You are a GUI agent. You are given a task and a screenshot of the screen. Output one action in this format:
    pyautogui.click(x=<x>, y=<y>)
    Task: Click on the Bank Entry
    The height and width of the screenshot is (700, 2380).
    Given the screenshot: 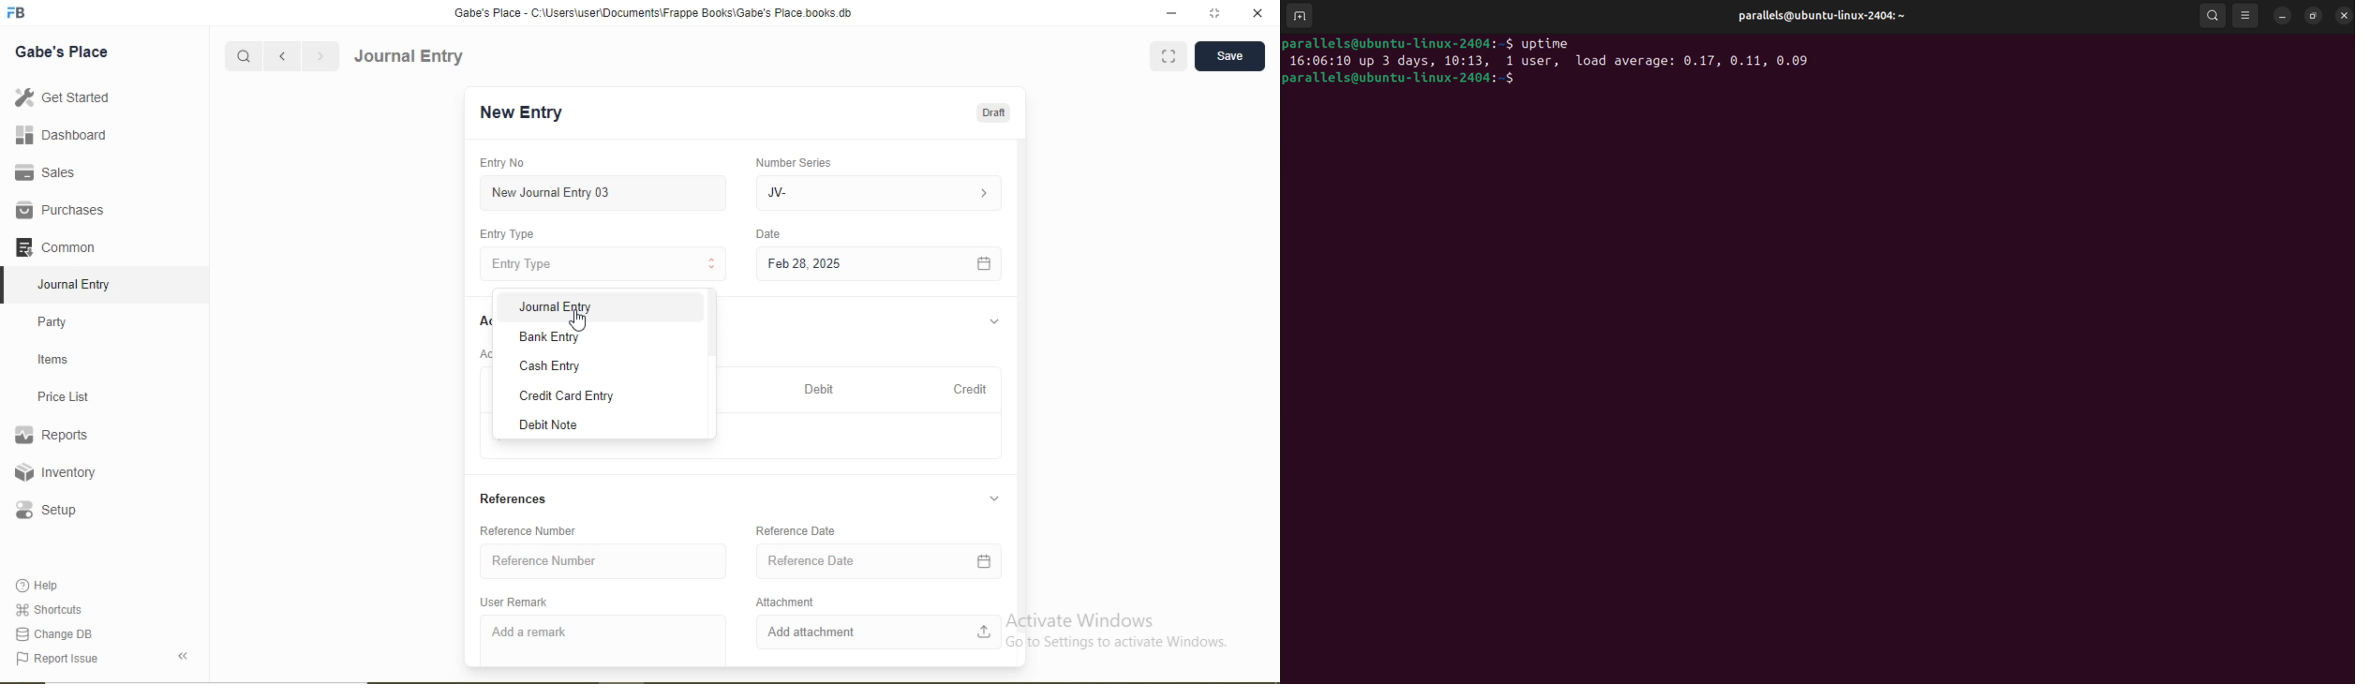 What is the action you would take?
    pyautogui.click(x=549, y=338)
    